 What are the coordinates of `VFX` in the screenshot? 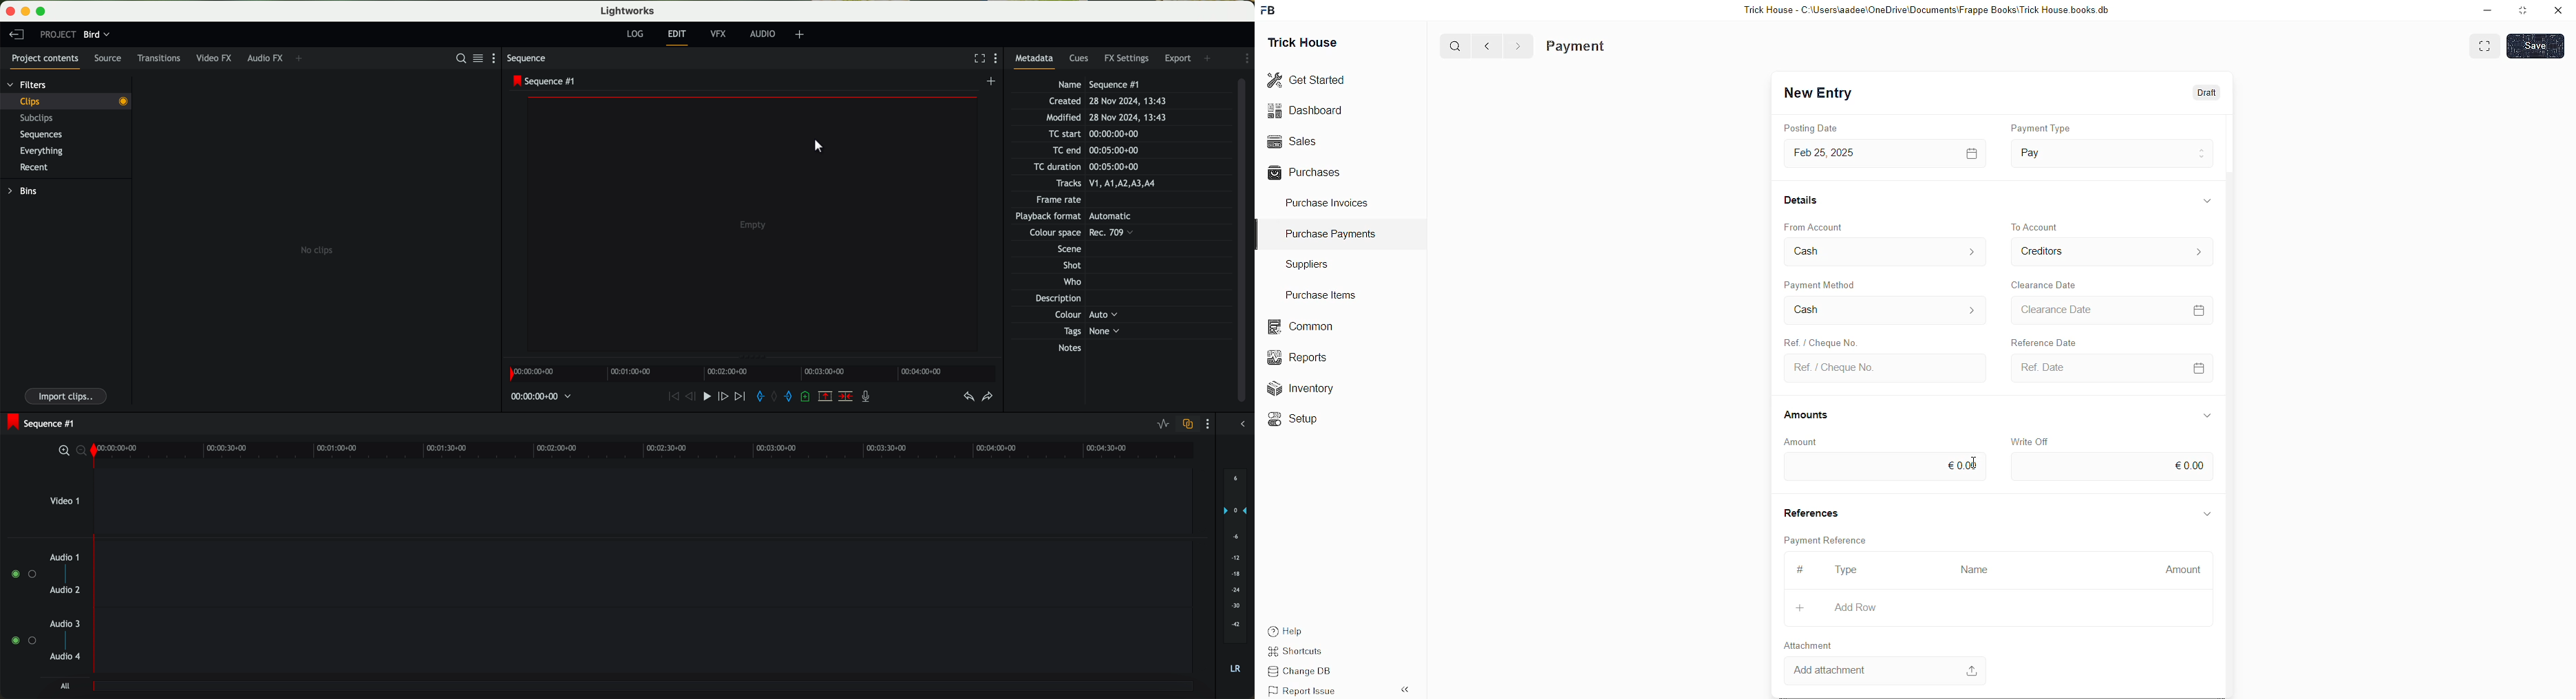 It's located at (718, 34).